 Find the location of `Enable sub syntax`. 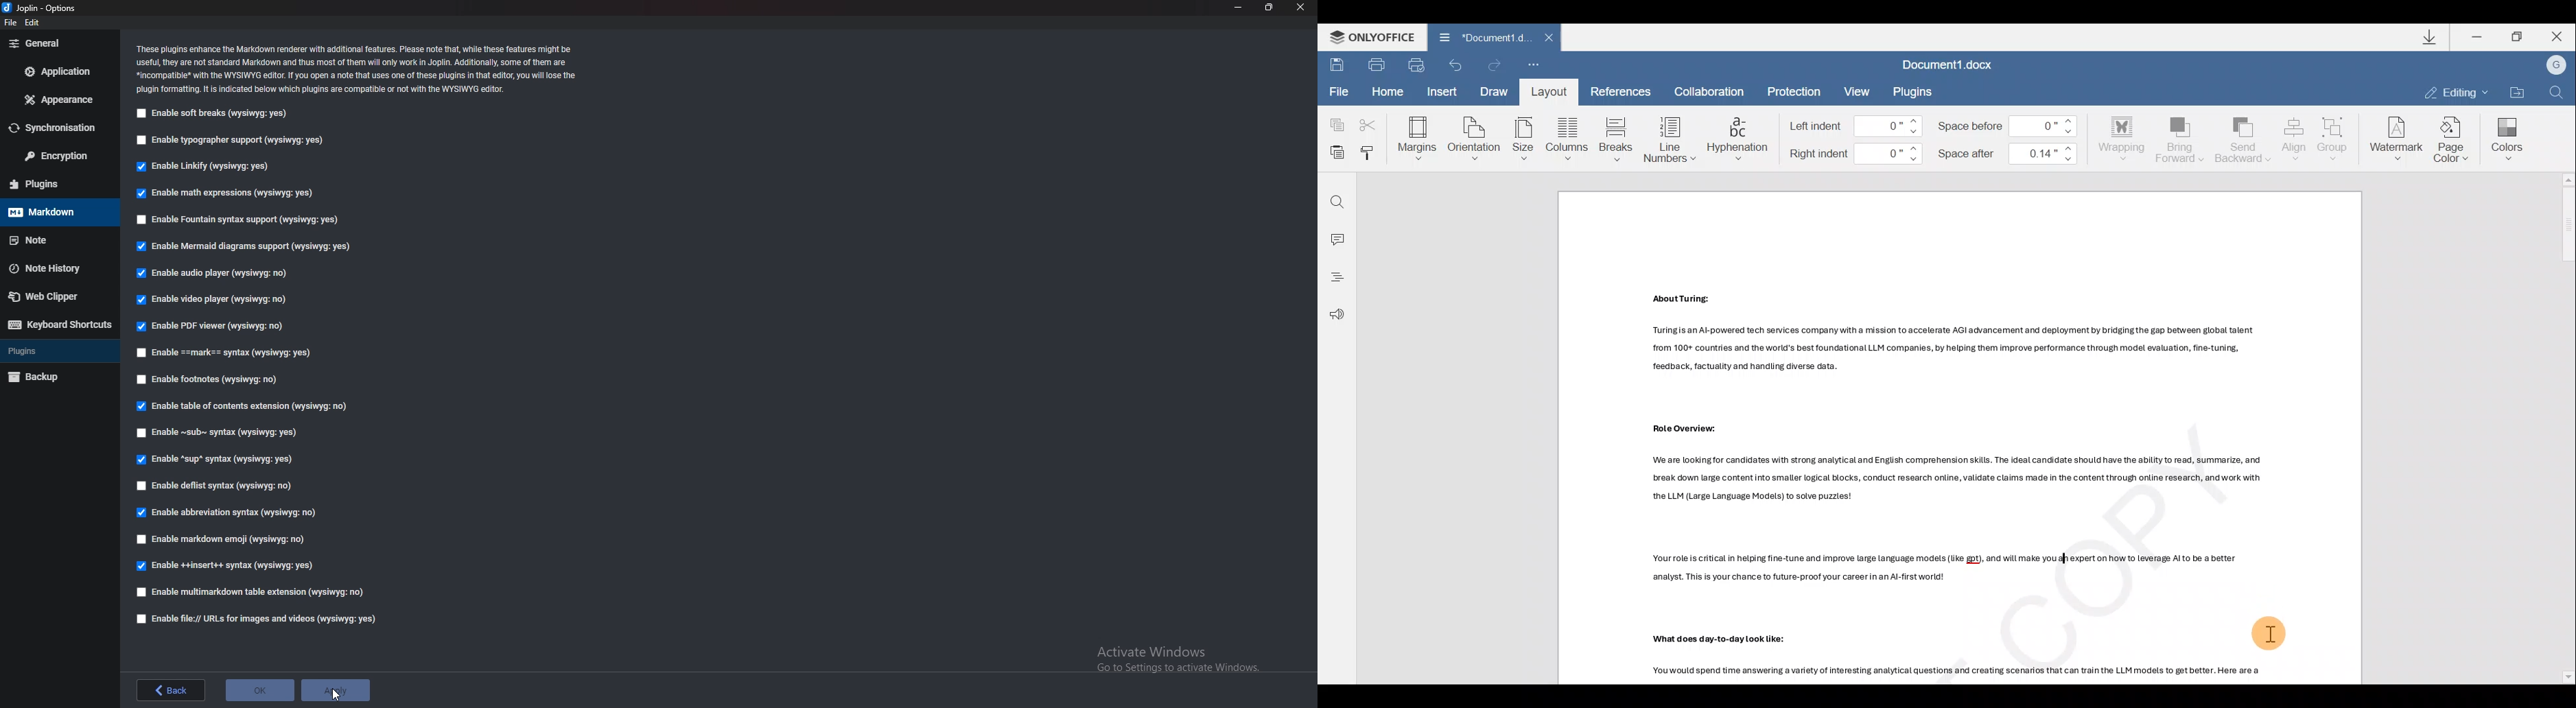

Enable sub syntax is located at coordinates (218, 433).